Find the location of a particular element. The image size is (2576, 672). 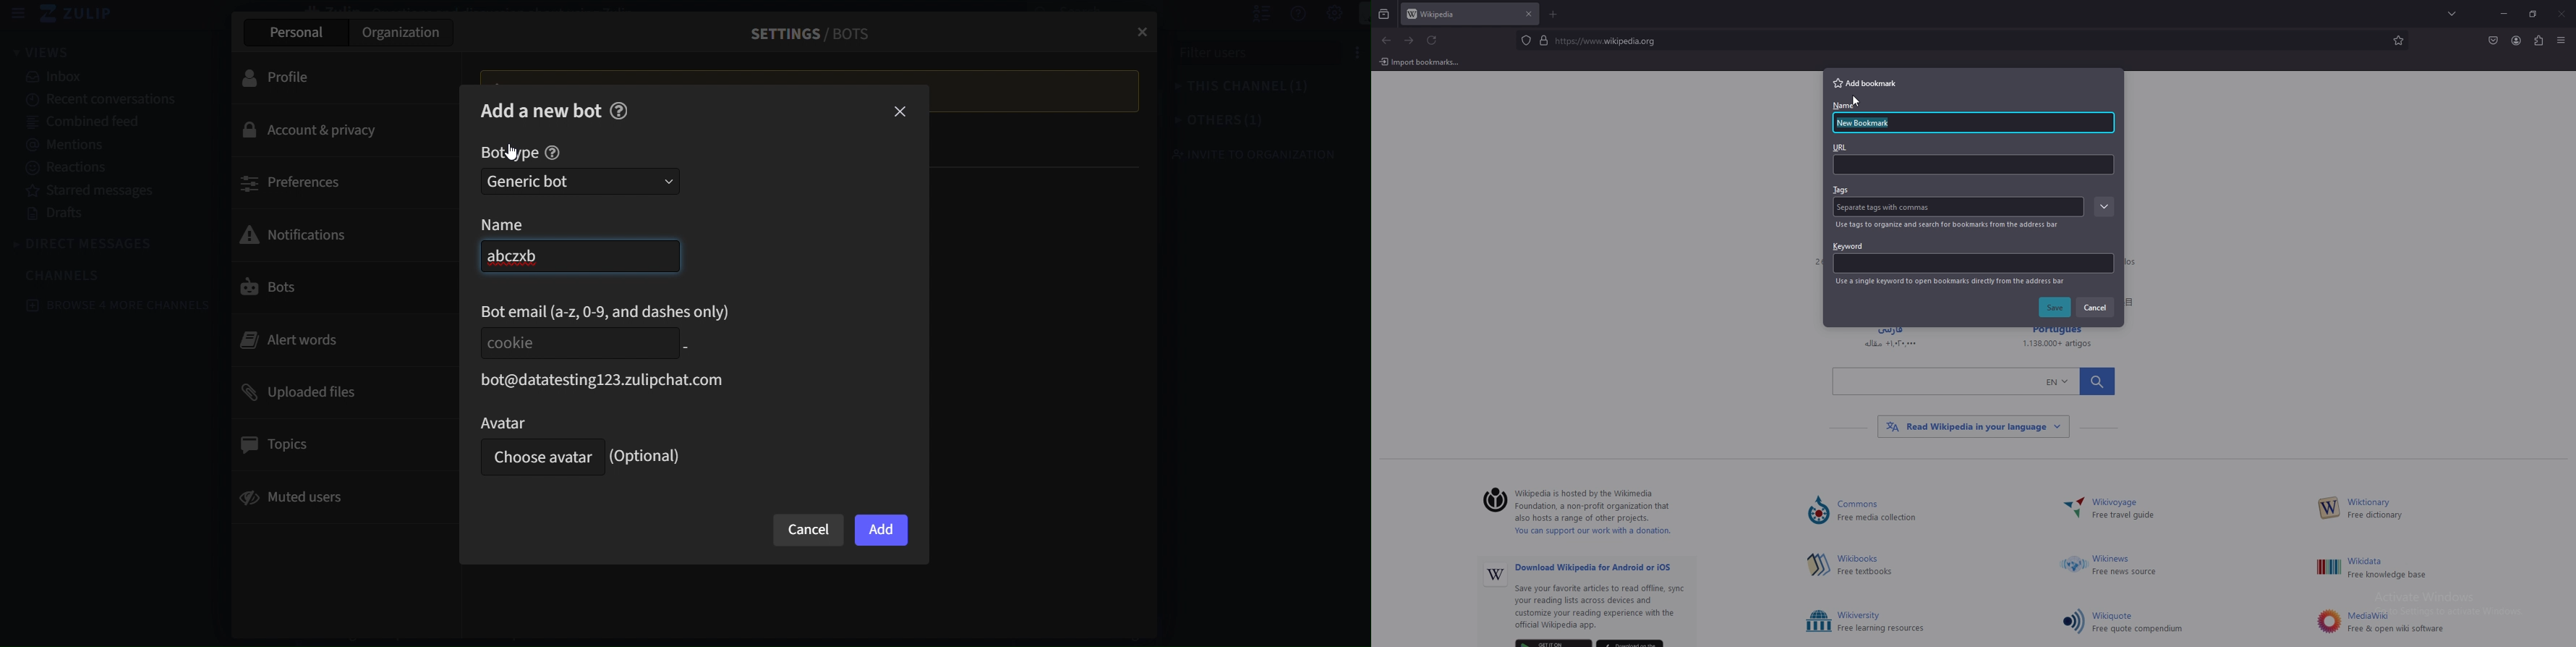

Tag is located at coordinates (1888, 207).